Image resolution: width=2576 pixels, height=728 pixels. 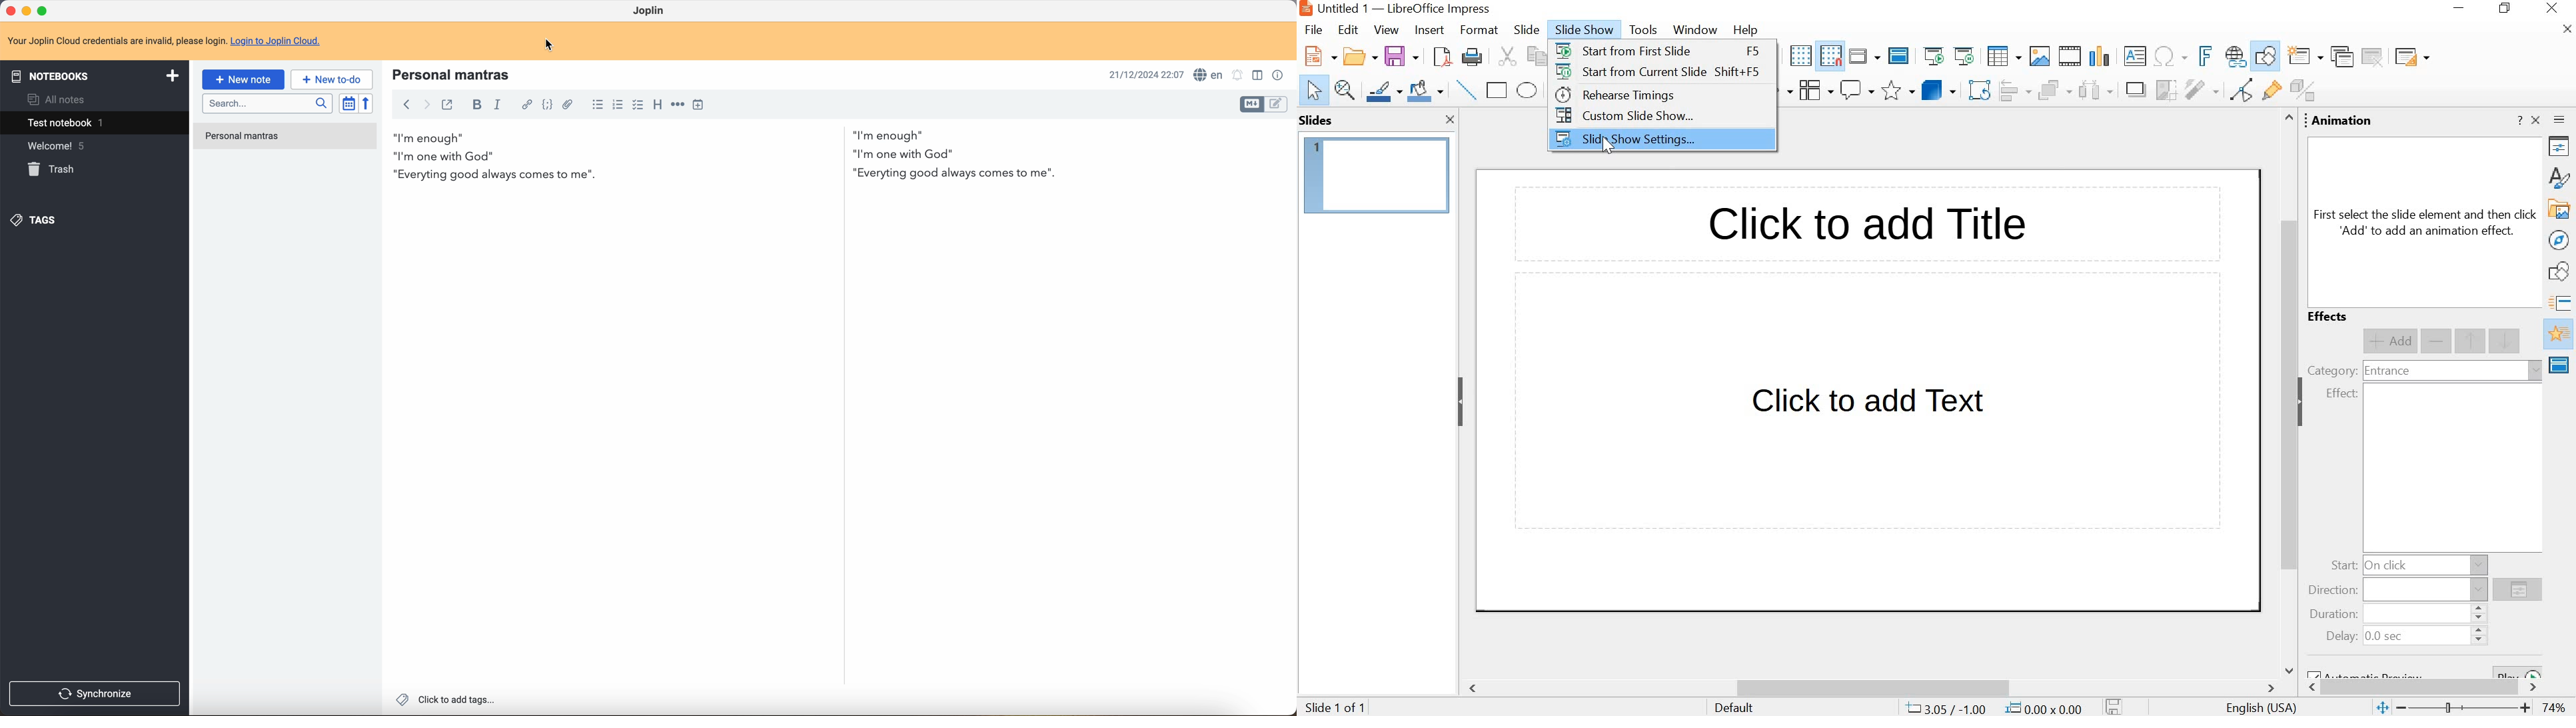 What do you see at coordinates (477, 104) in the screenshot?
I see `bold` at bounding box center [477, 104].